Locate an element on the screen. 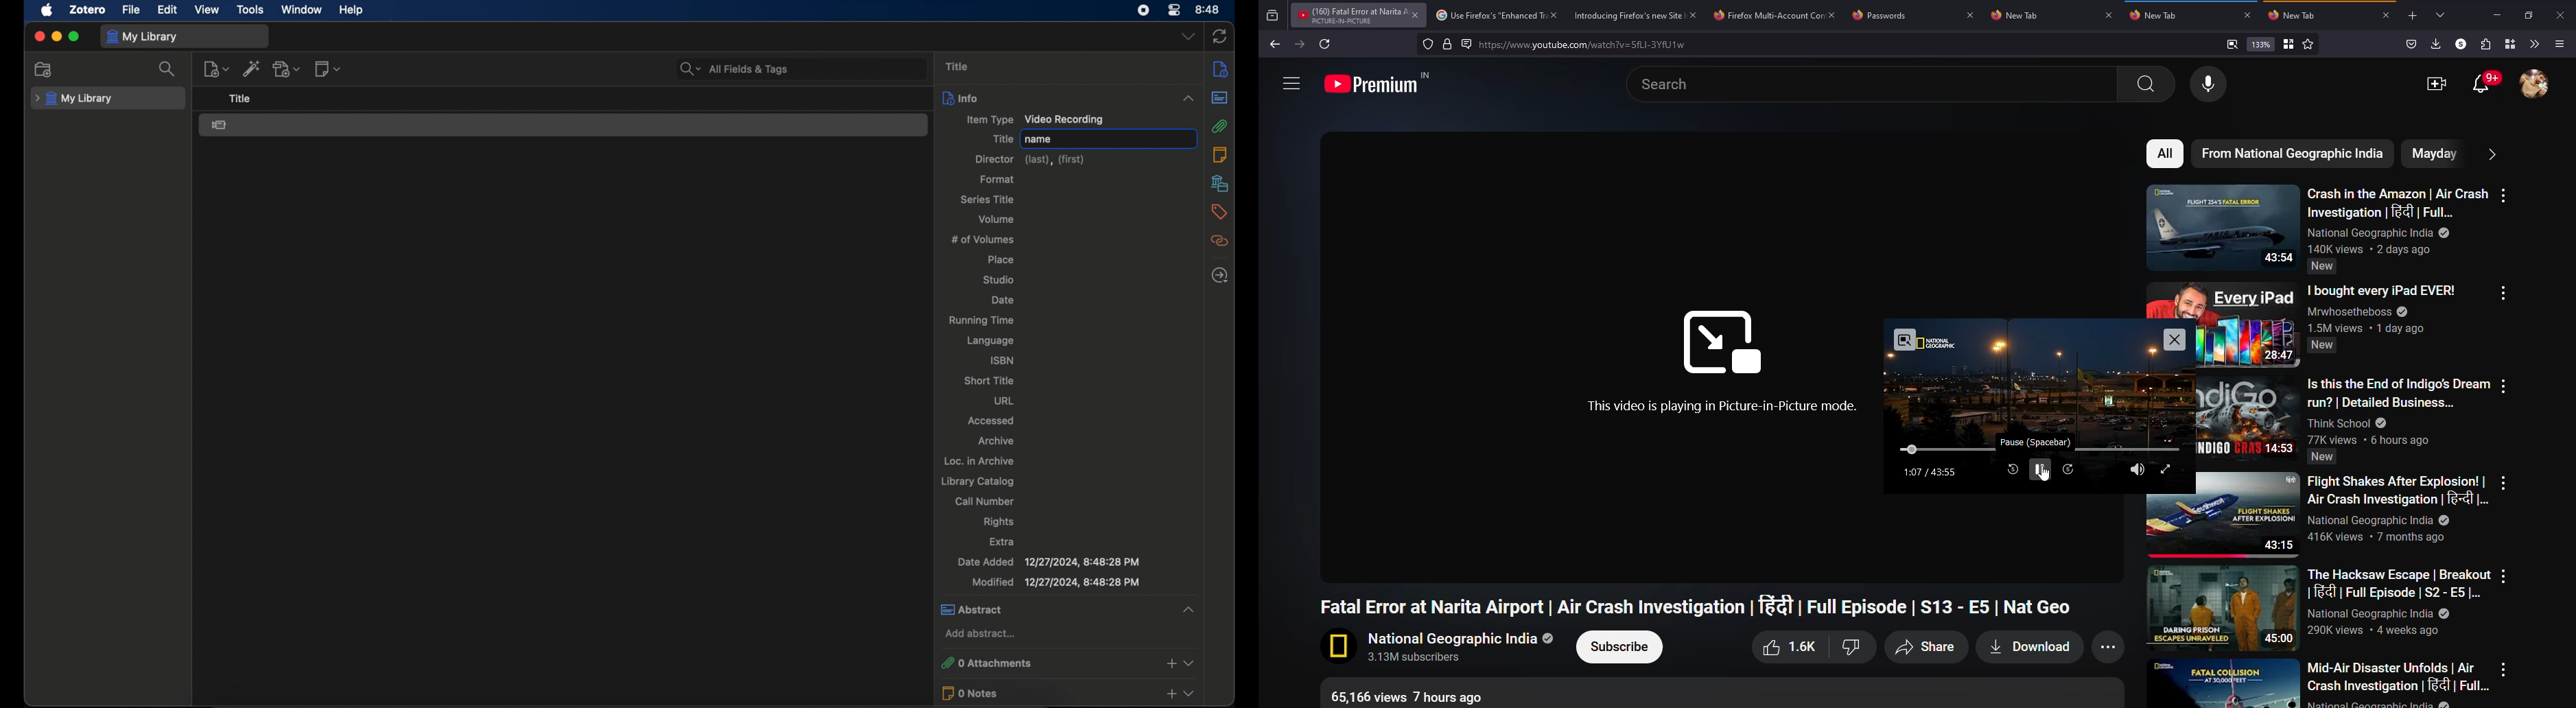 Image resolution: width=2576 pixels, height=728 pixels. control center is located at coordinates (1175, 10).